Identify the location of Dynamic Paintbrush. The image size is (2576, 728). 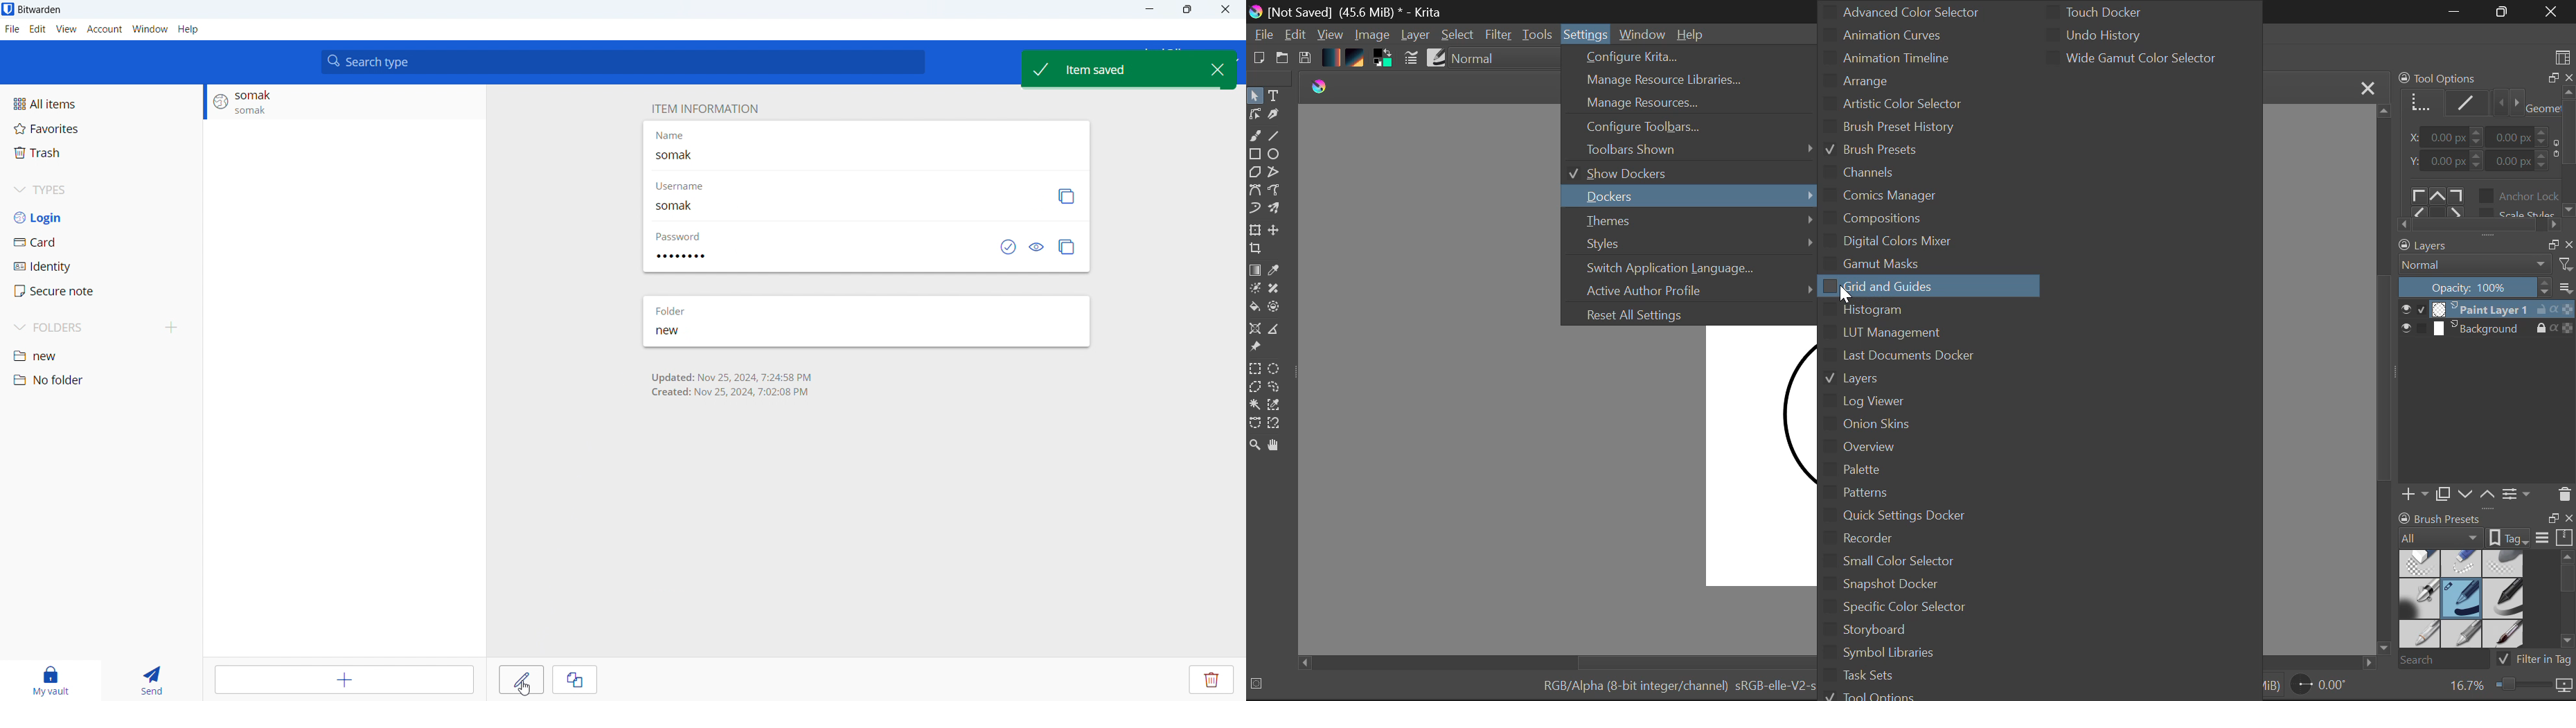
(1254, 209).